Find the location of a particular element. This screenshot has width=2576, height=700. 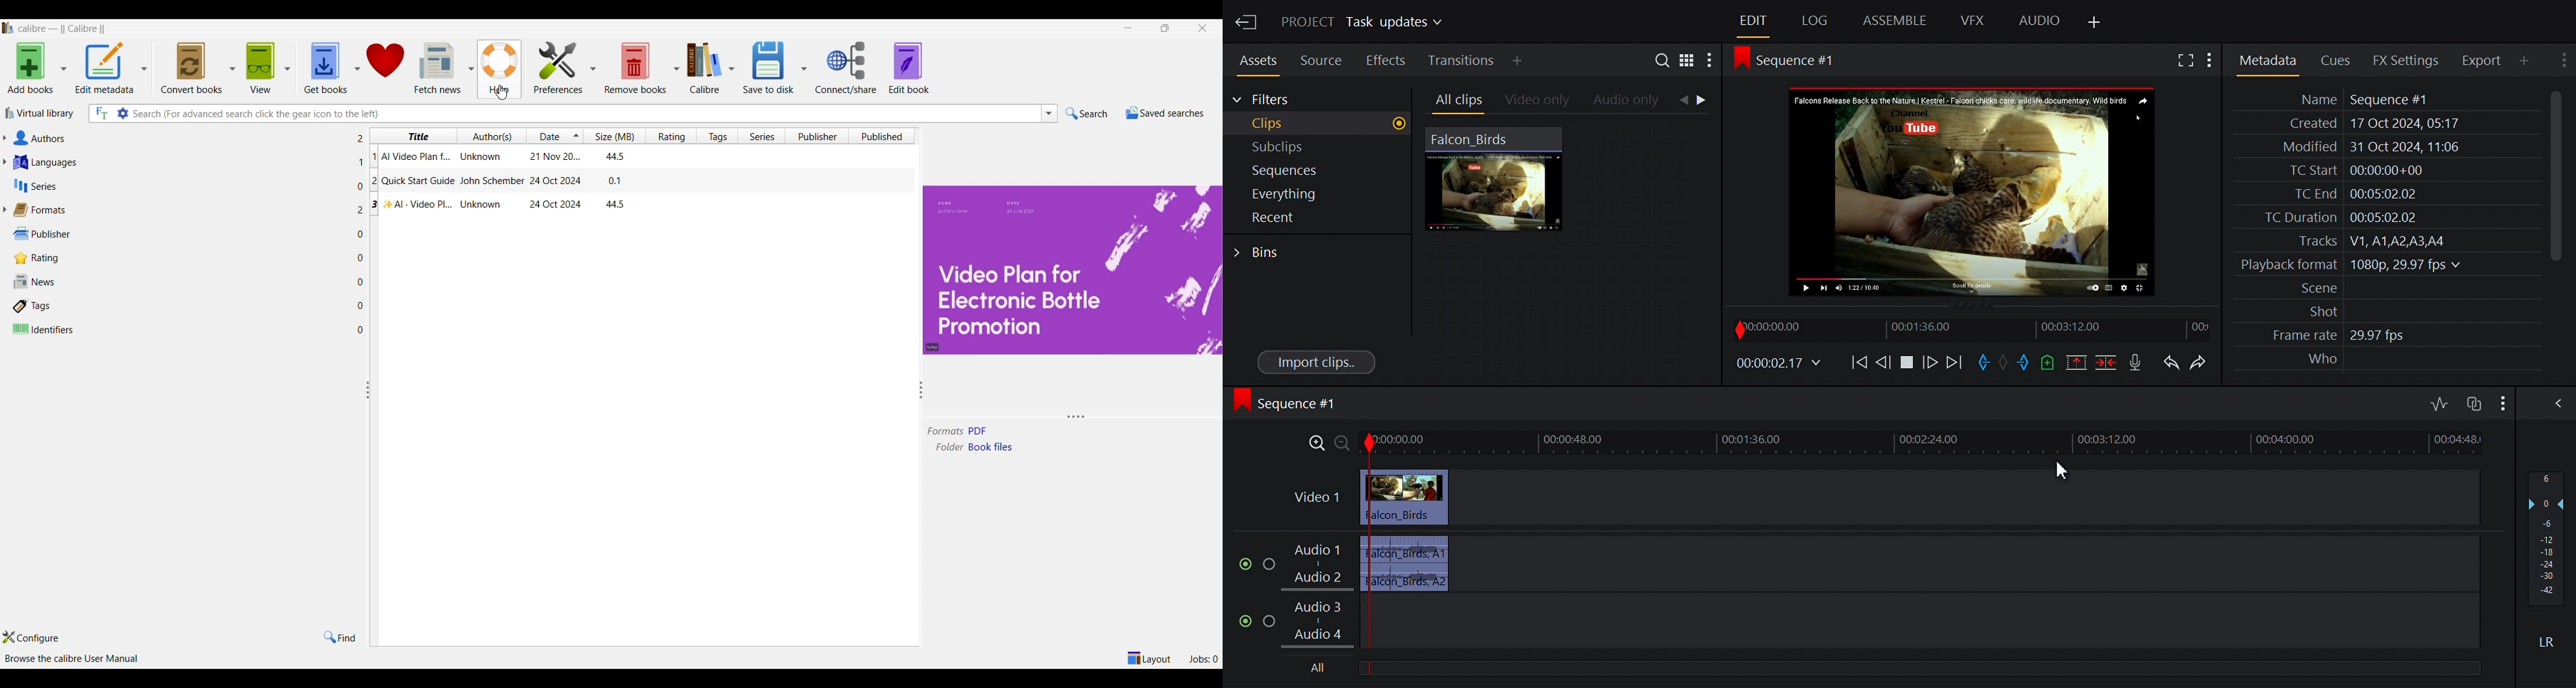

cursor is located at coordinates (2061, 471).